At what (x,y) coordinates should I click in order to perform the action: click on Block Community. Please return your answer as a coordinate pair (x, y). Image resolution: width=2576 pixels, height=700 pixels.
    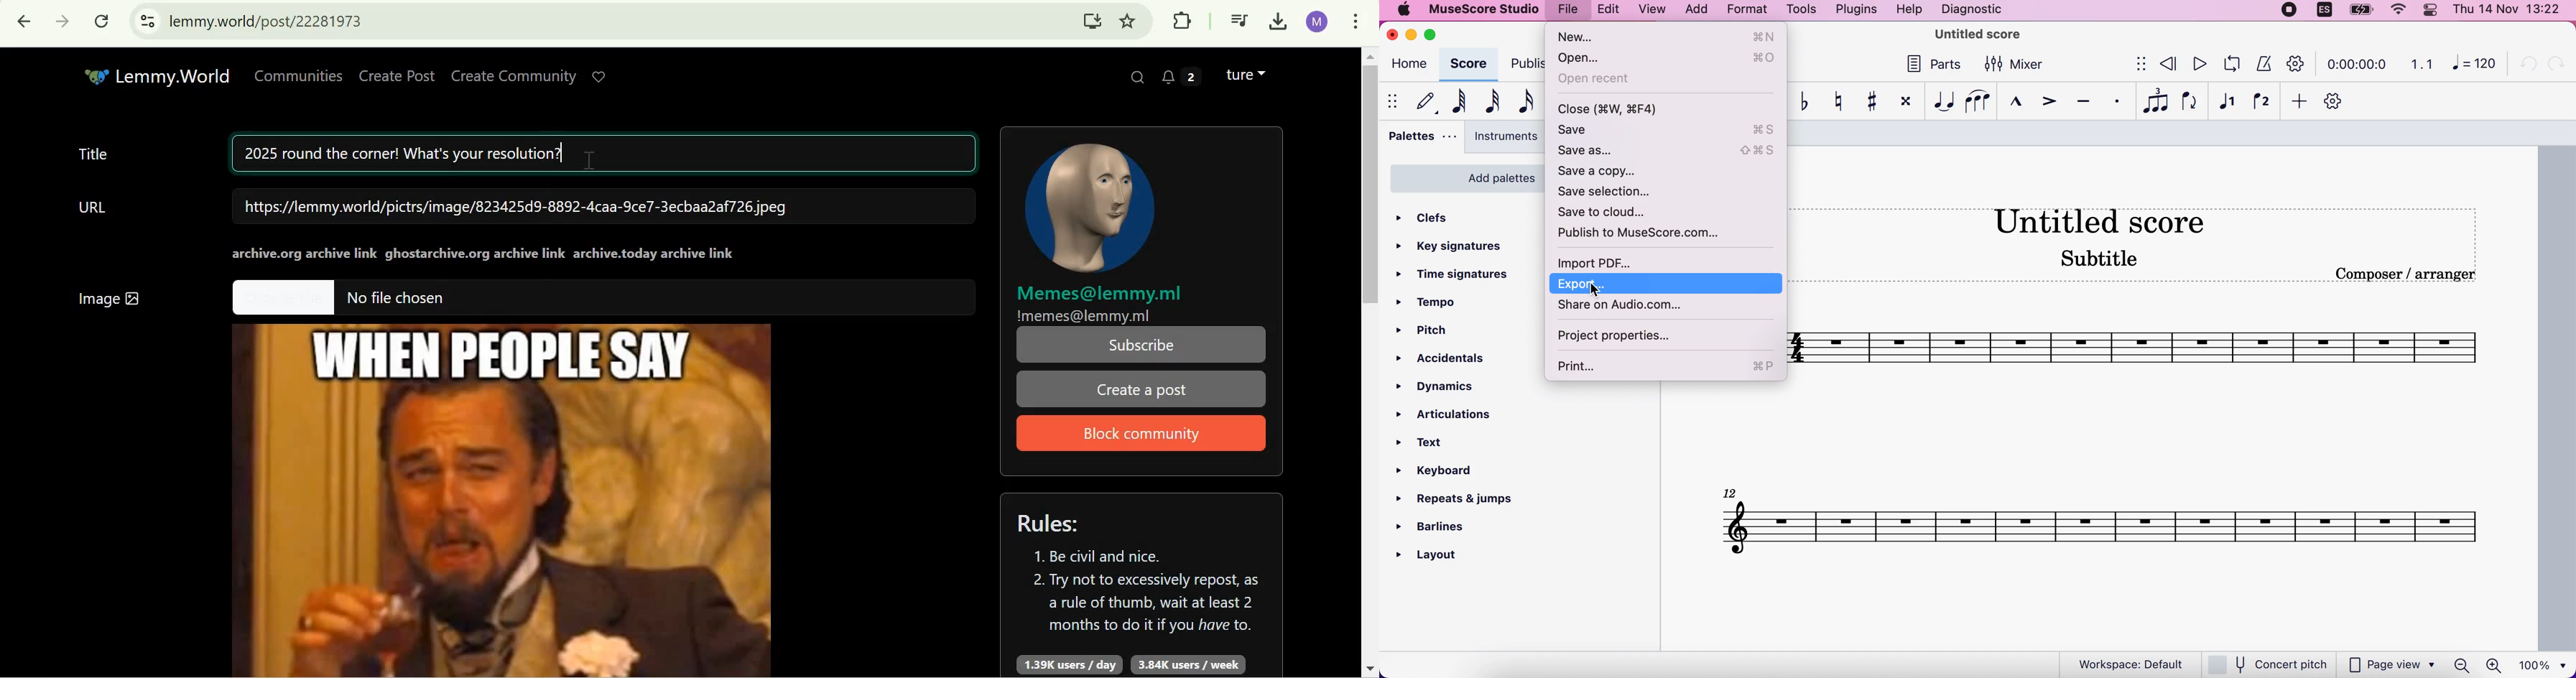
    Looking at the image, I should click on (1141, 434).